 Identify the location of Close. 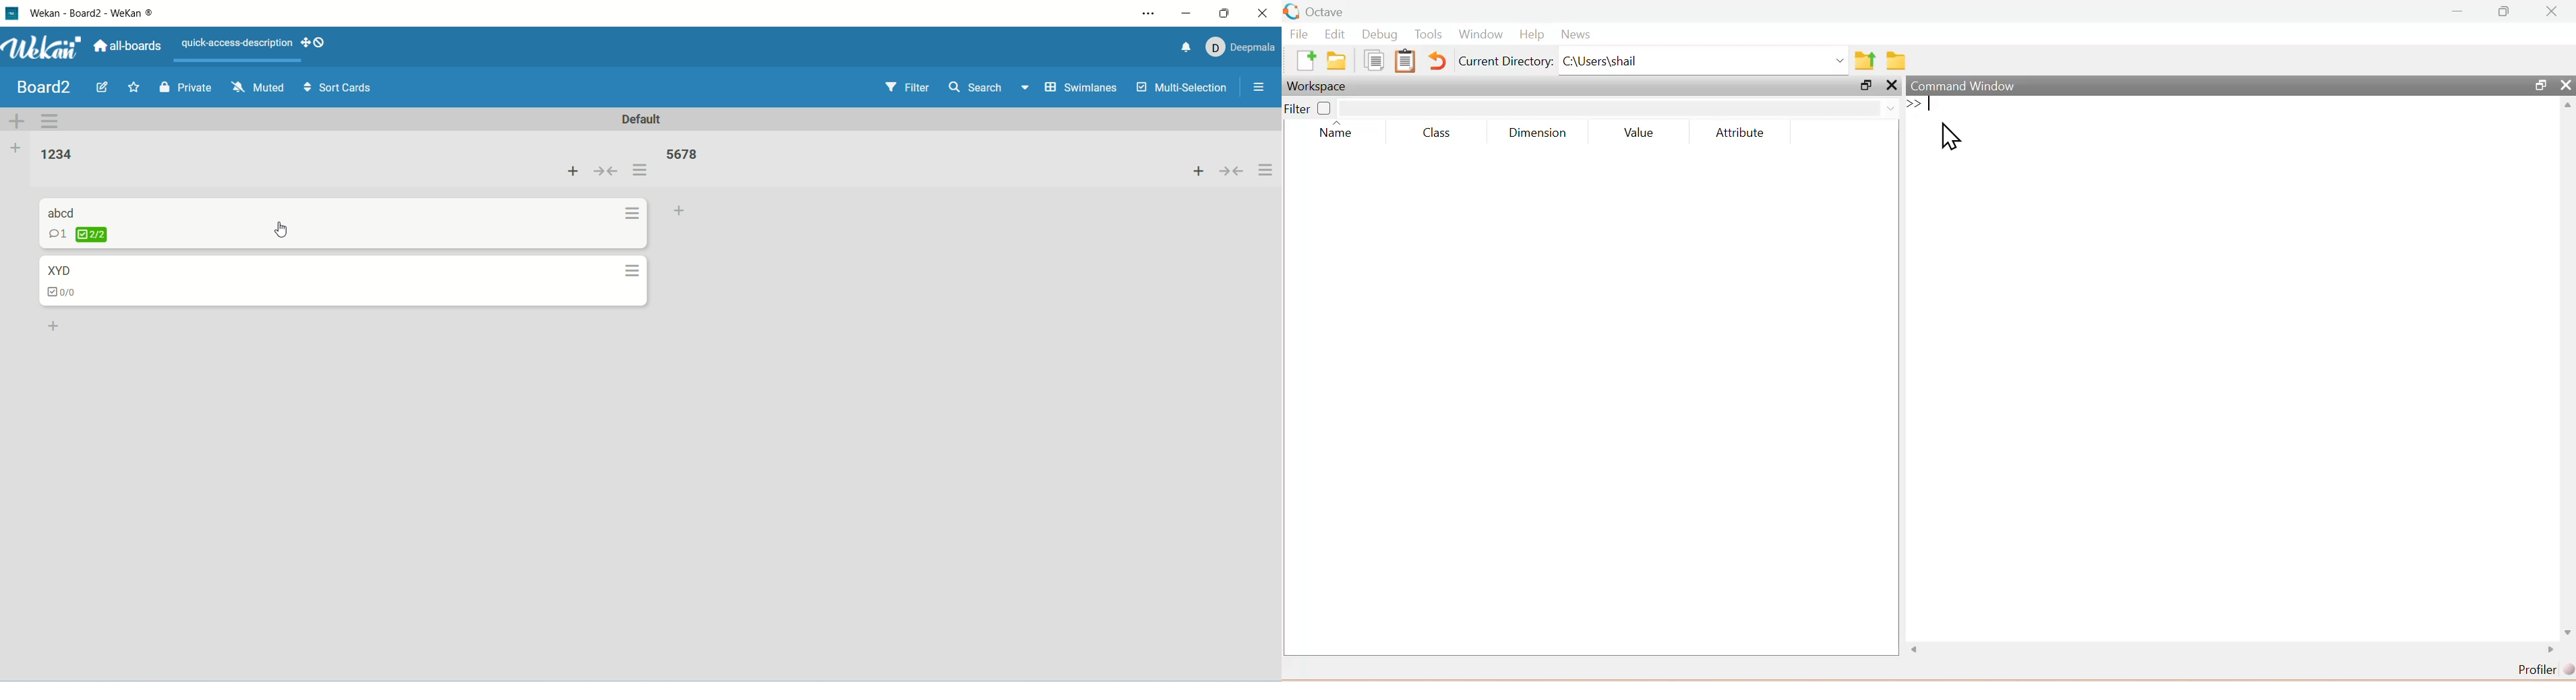
(2563, 86).